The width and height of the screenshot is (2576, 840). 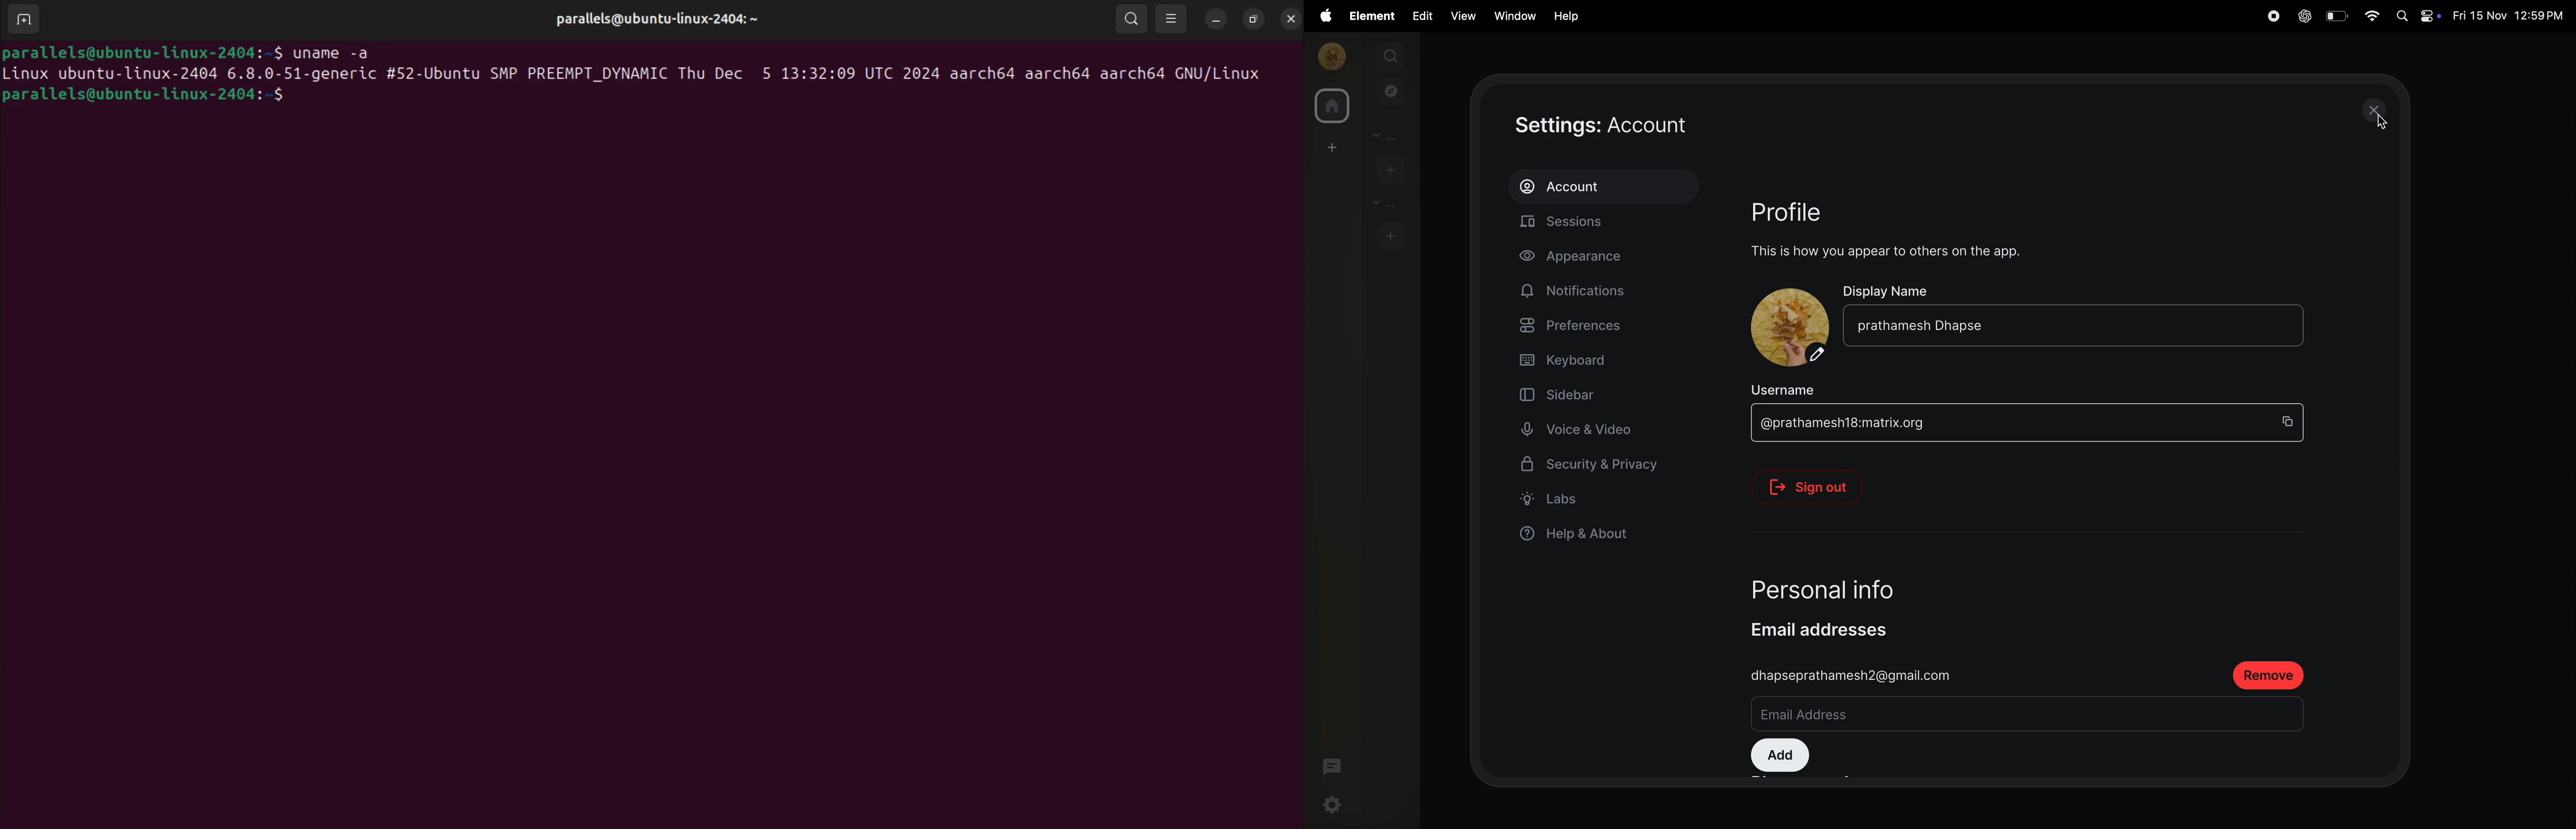 What do you see at coordinates (1392, 55) in the screenshot?
I see `search1` at bounding box center [1392, 55].